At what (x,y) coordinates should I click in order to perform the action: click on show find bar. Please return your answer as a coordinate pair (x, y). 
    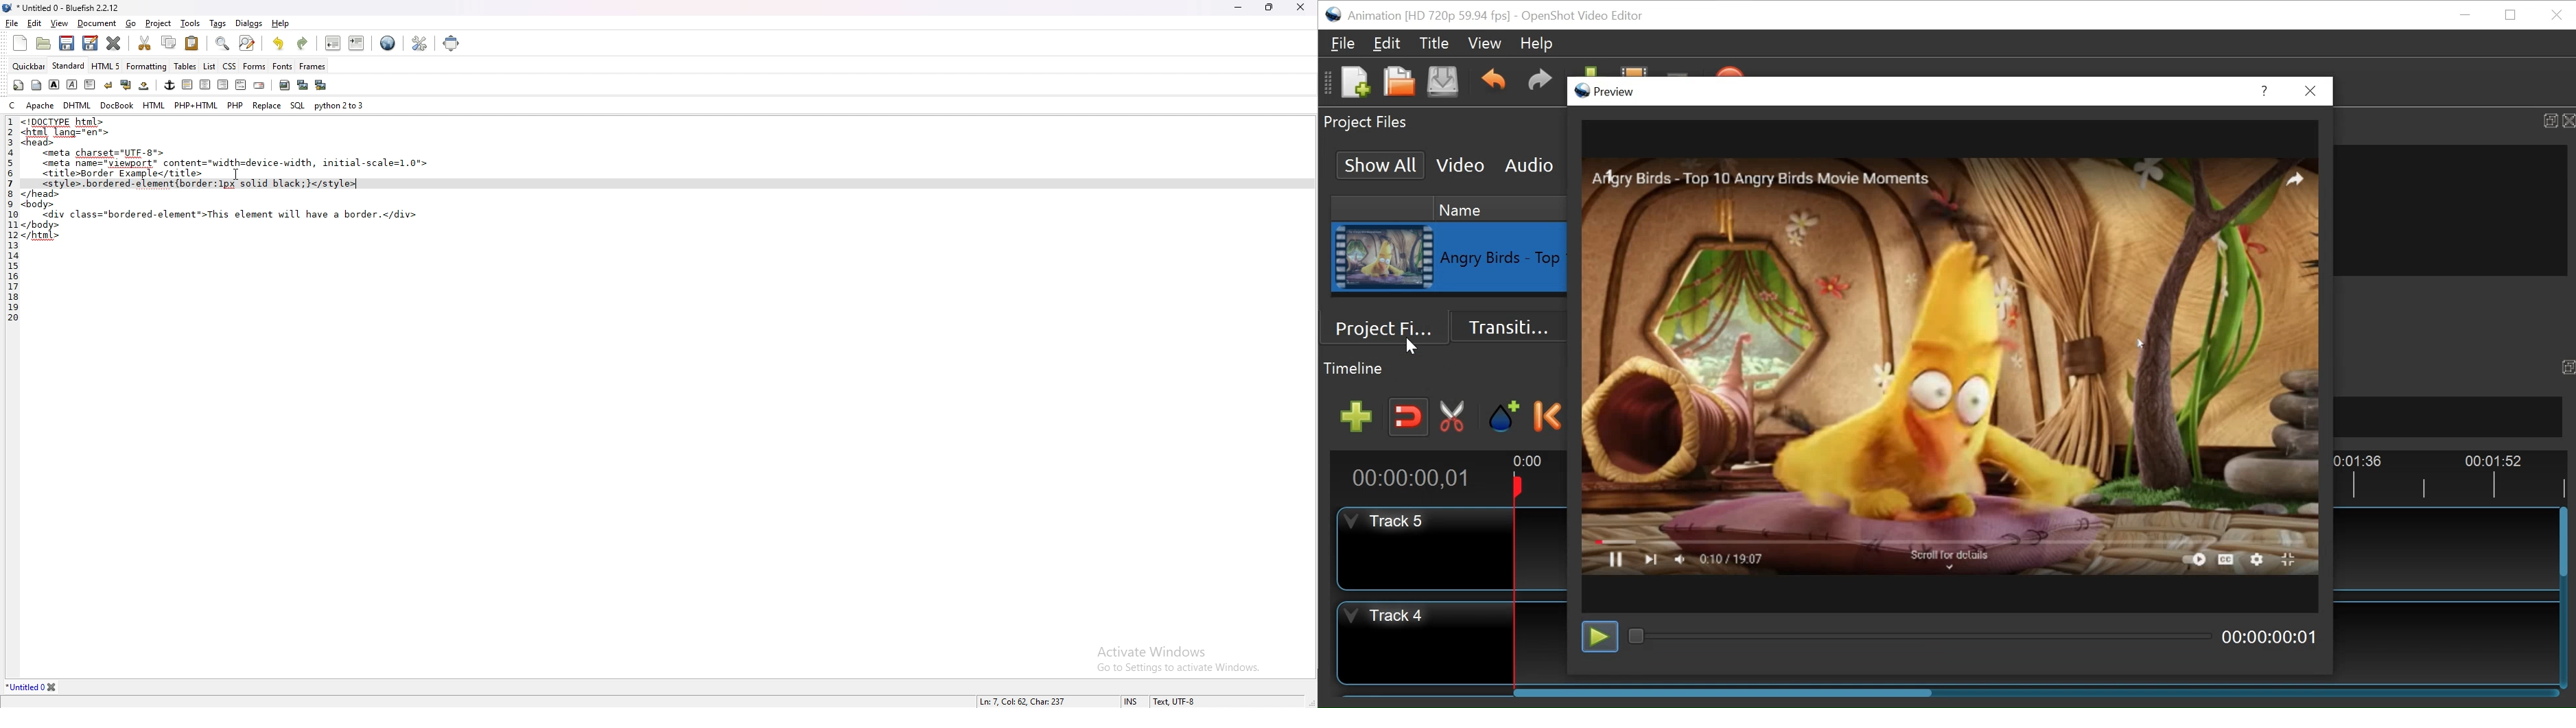
    Looking at the image, I should click on (224, 44).